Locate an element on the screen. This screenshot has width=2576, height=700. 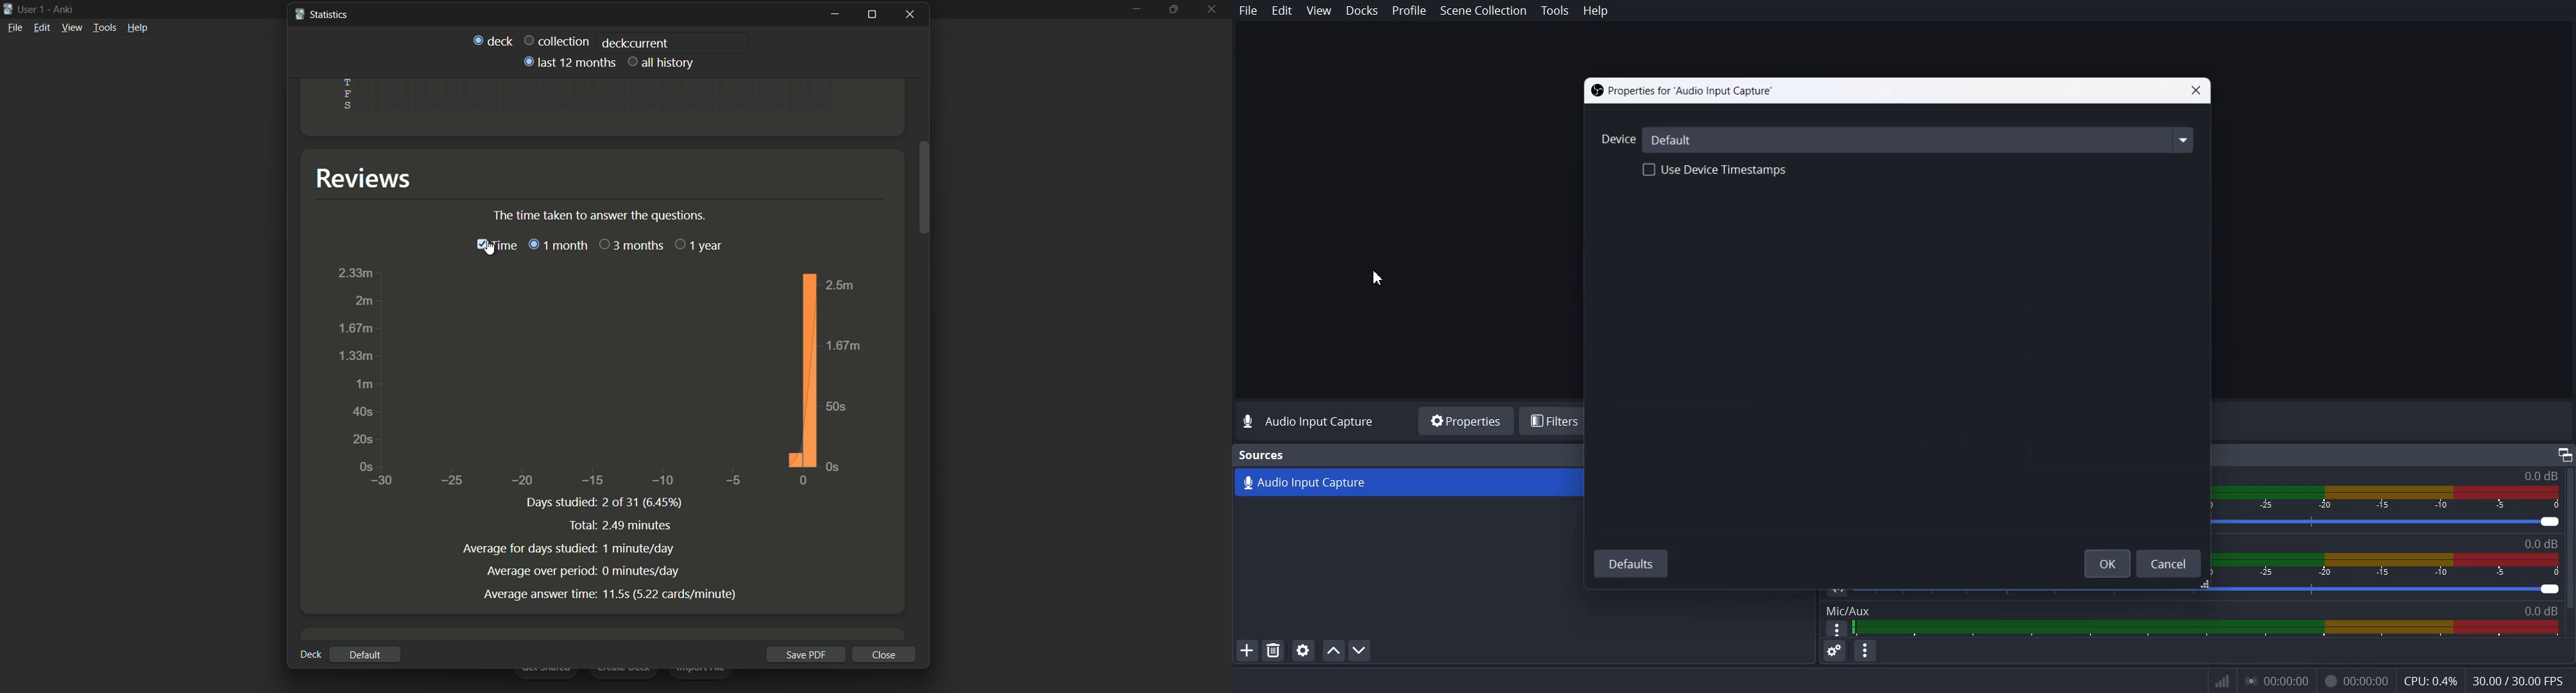
Volume level adjuster is located at coordinates (2216, 589).